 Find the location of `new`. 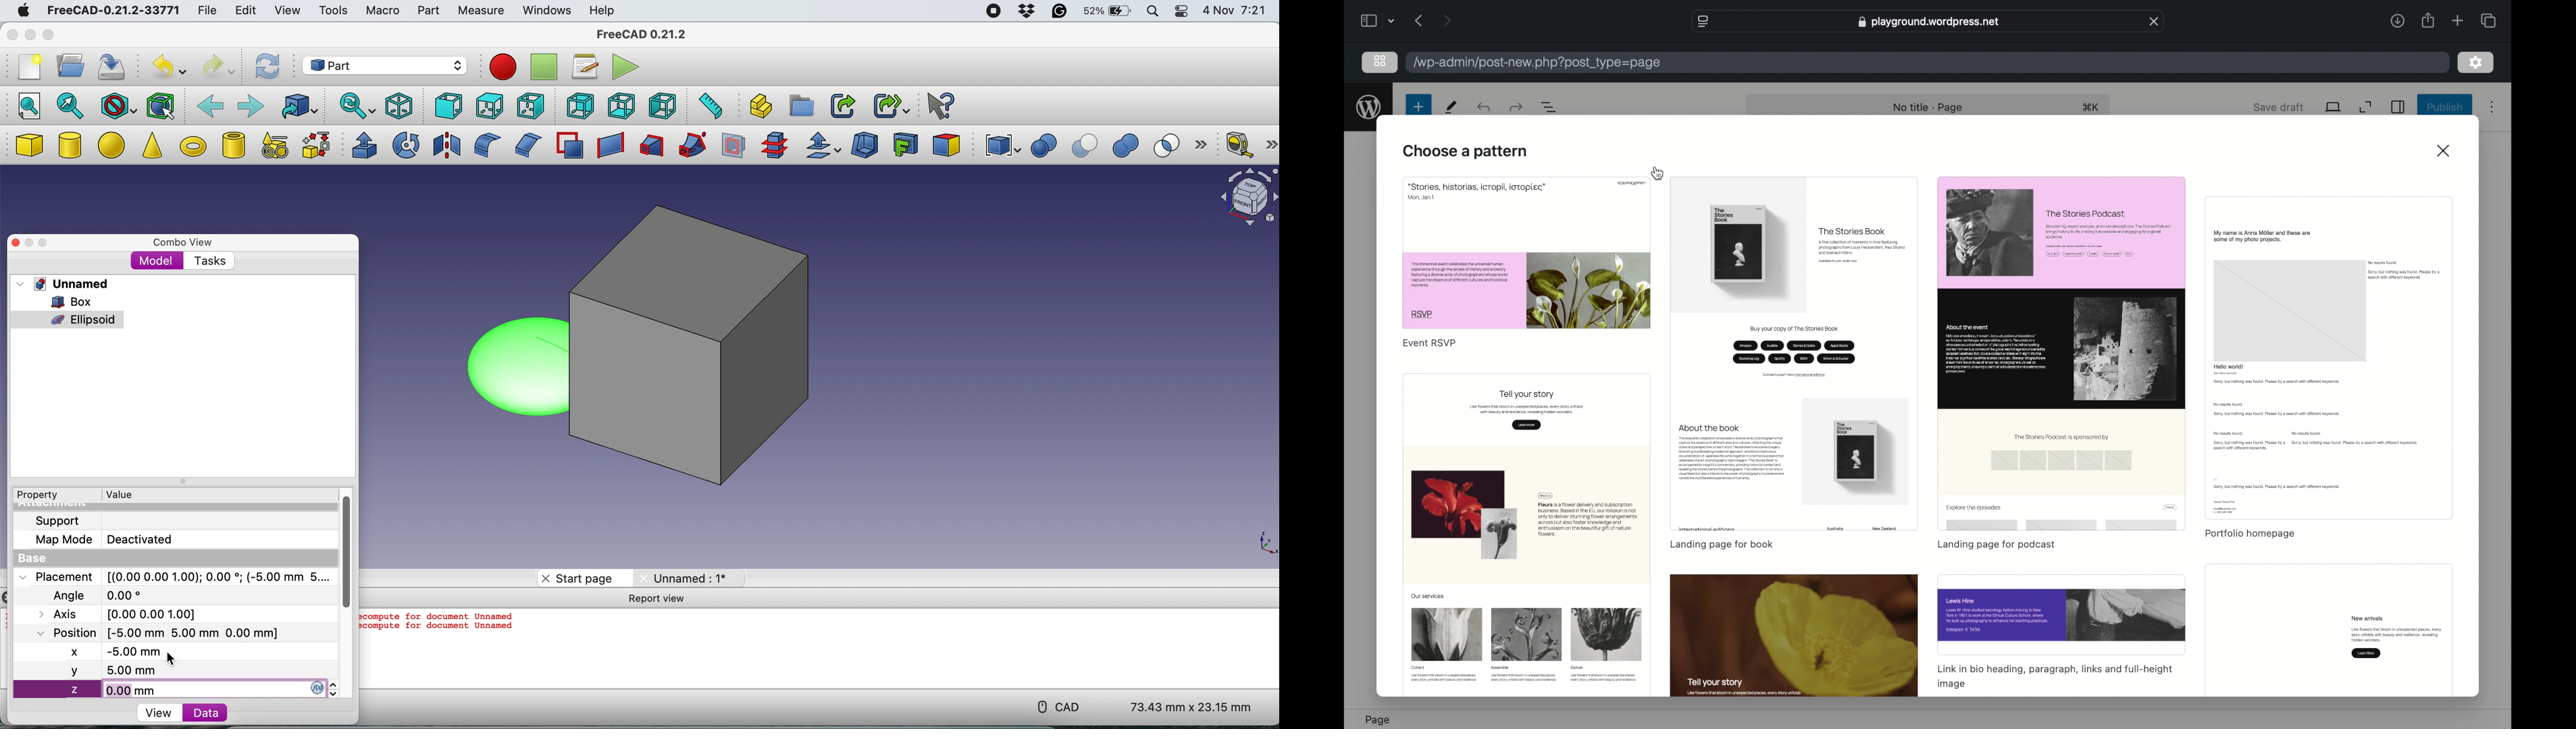

new is located at coordinates (1418, 107).